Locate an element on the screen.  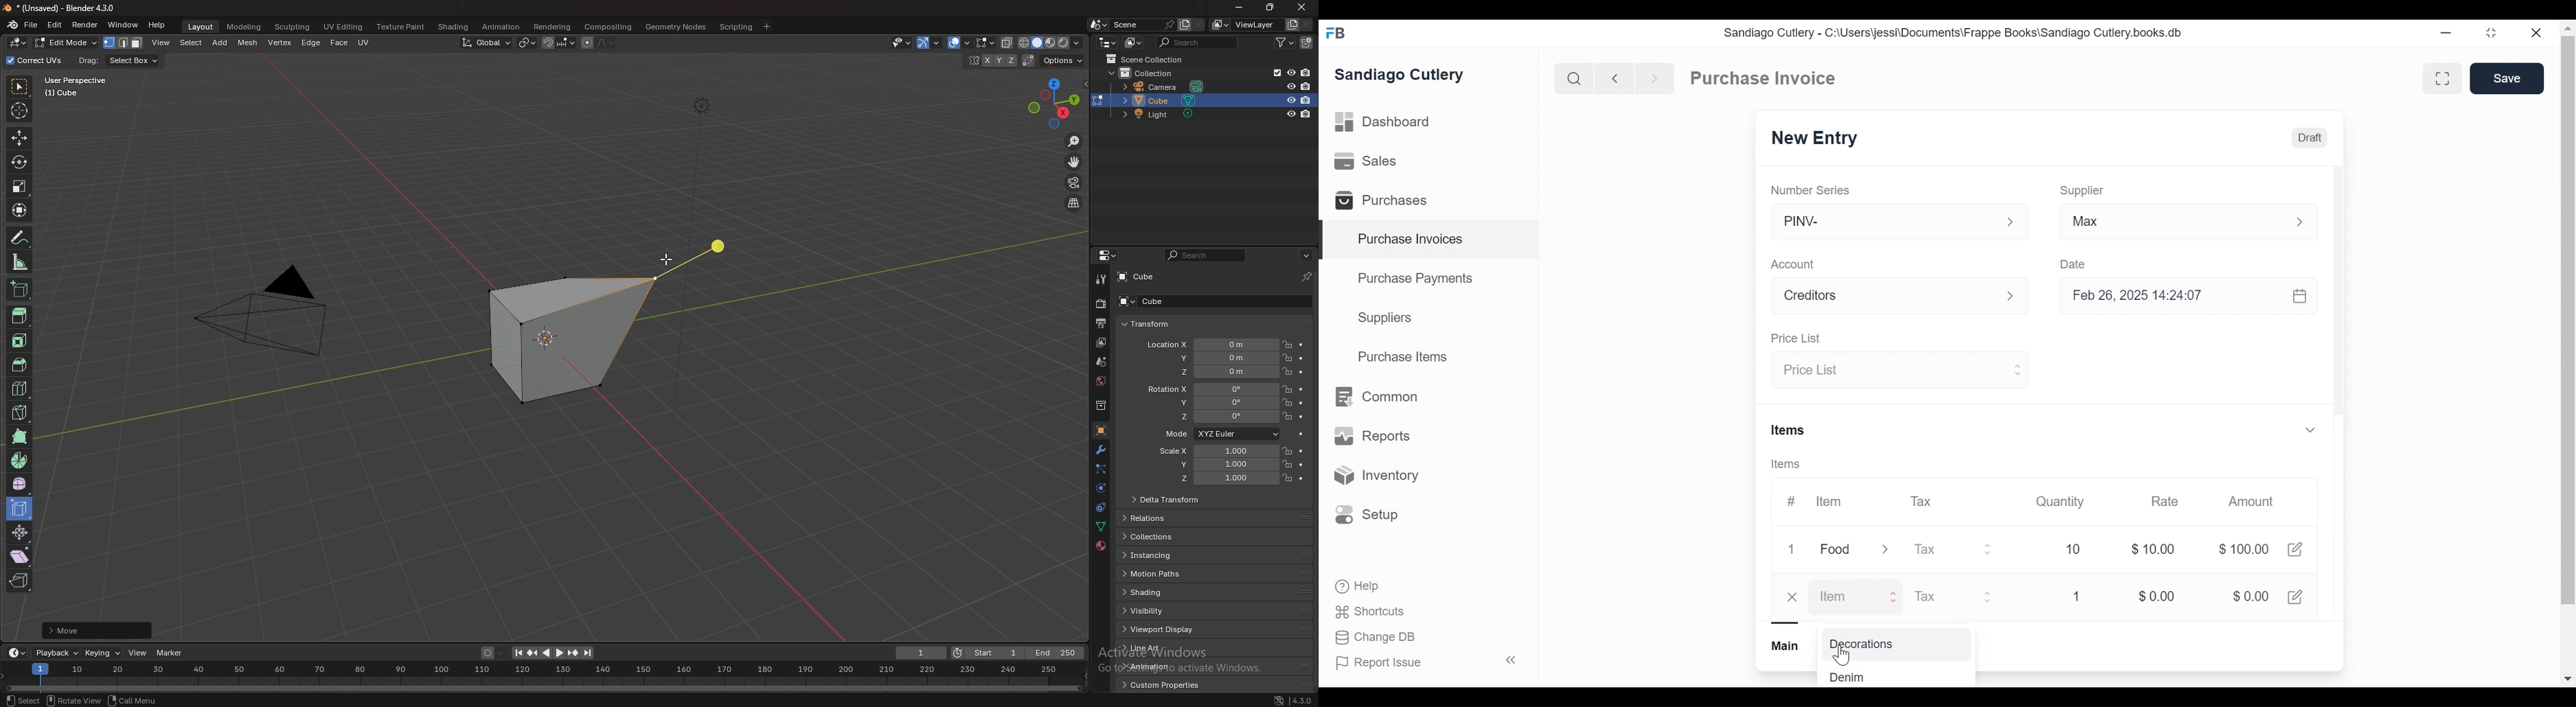
Tax is located at coordinates (1942, 549).